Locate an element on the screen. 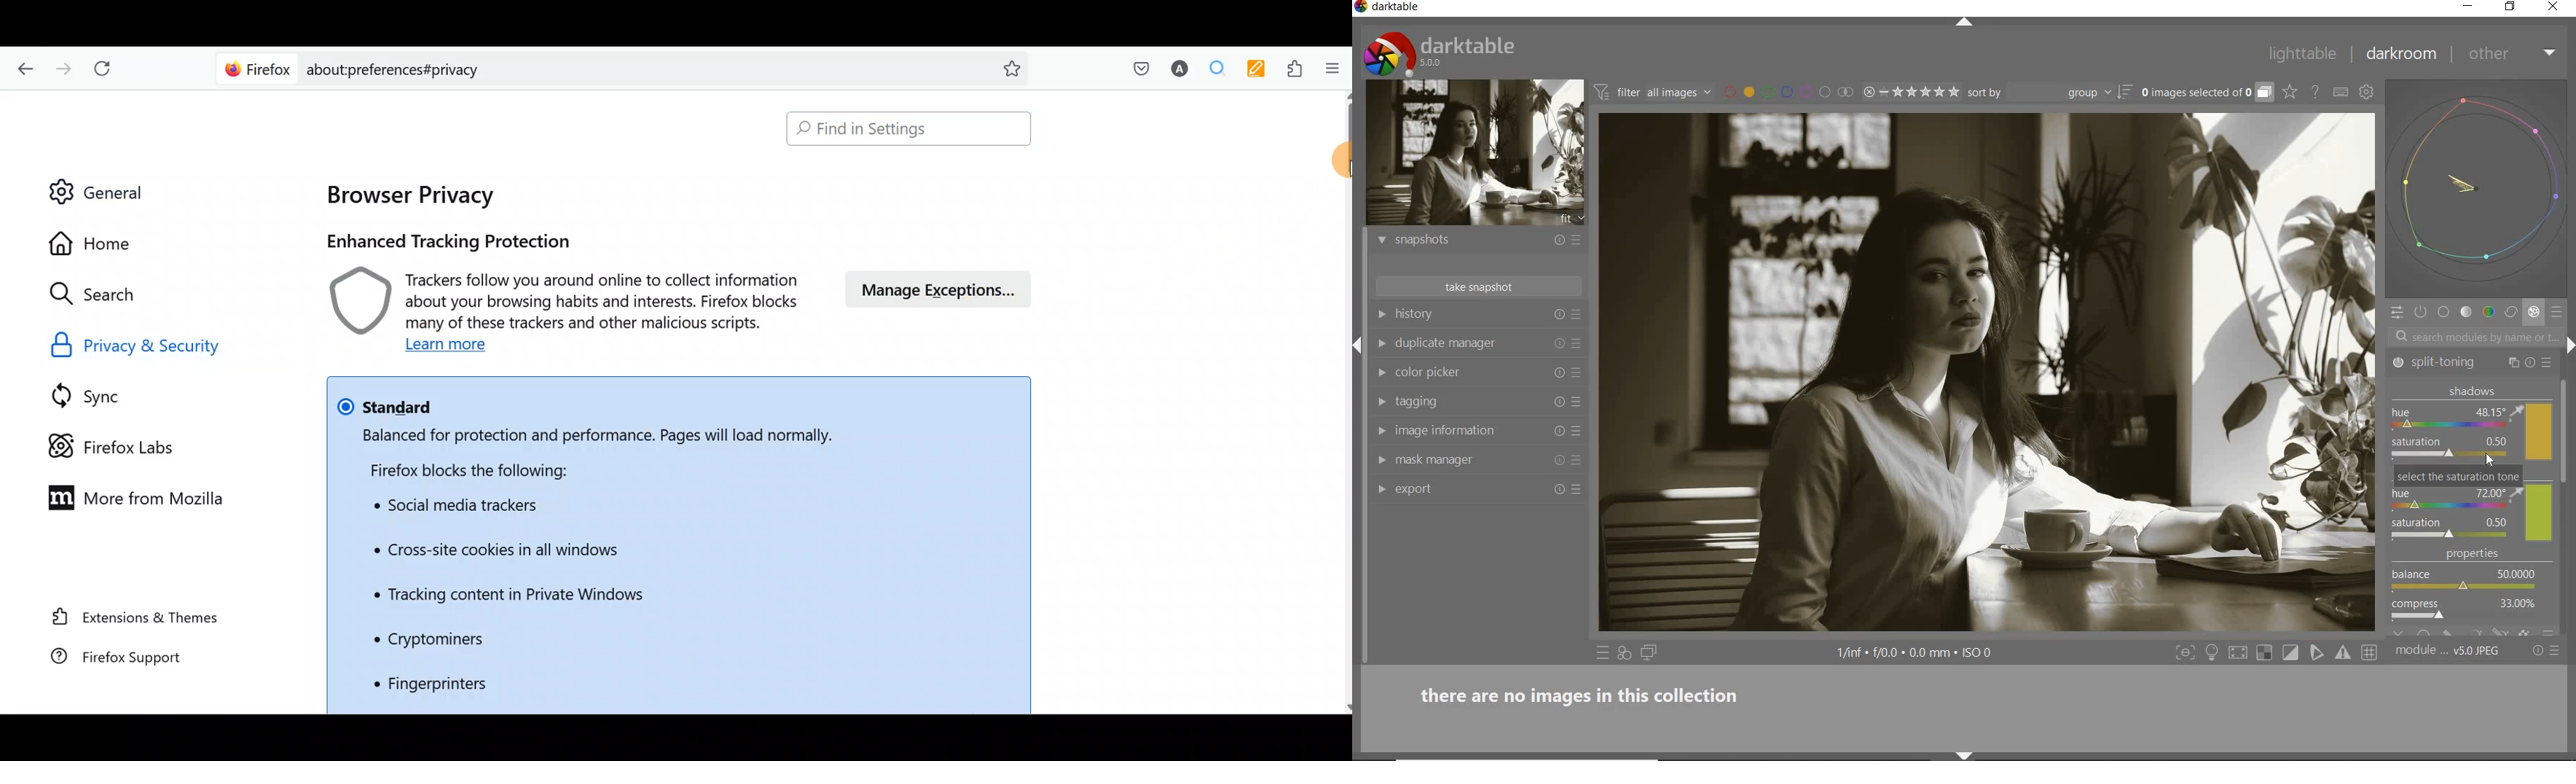 This screenshot has width=2576, height=784. range rating of selected image is located at coordinates (1910, 93).